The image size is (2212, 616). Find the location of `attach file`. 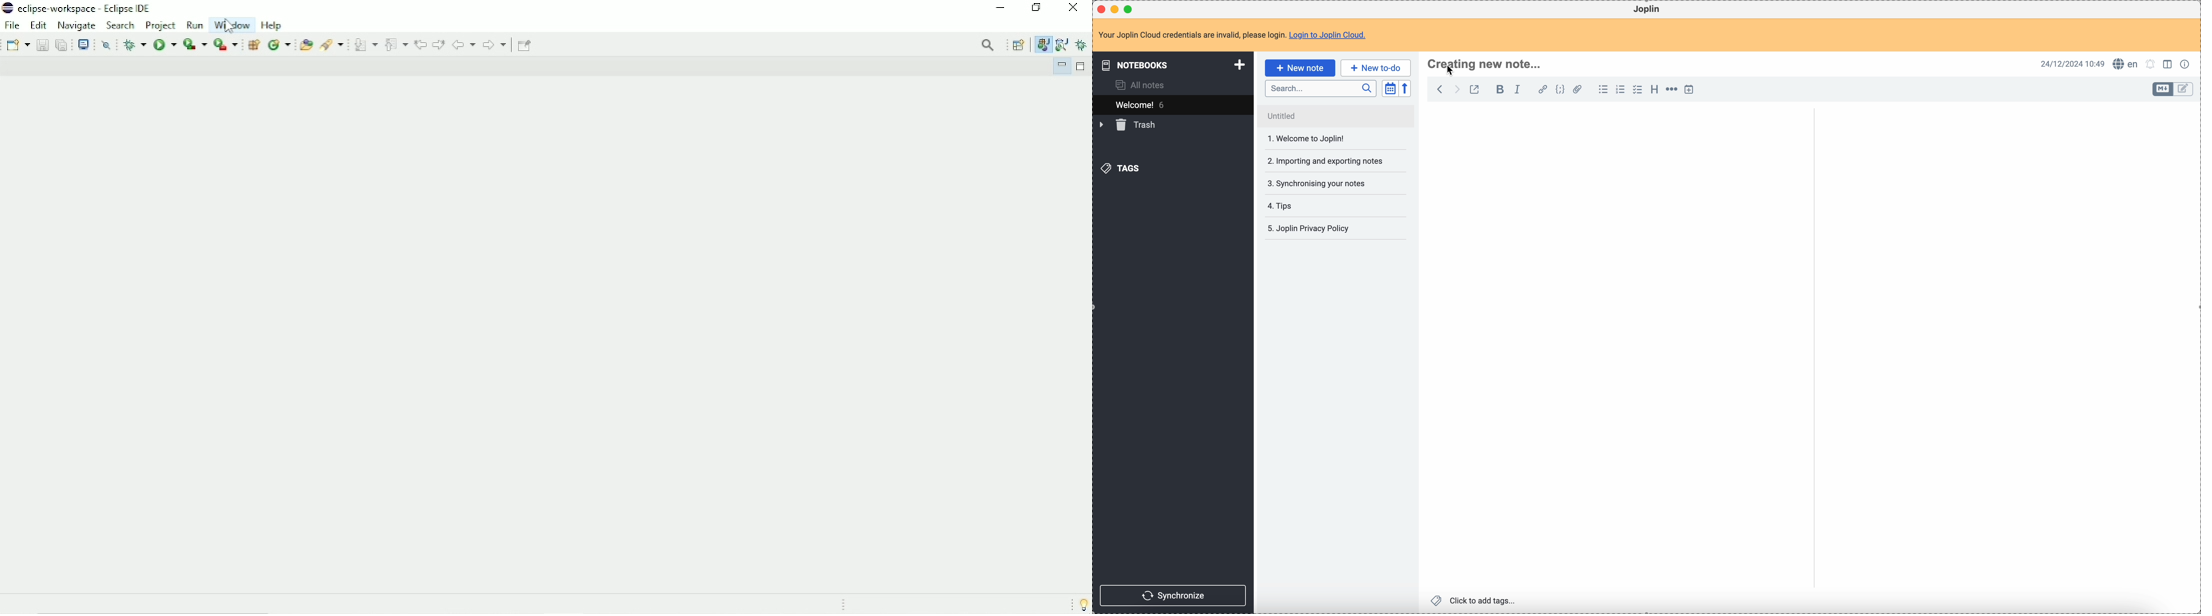

attach file is located at coordinates (1579, 90).